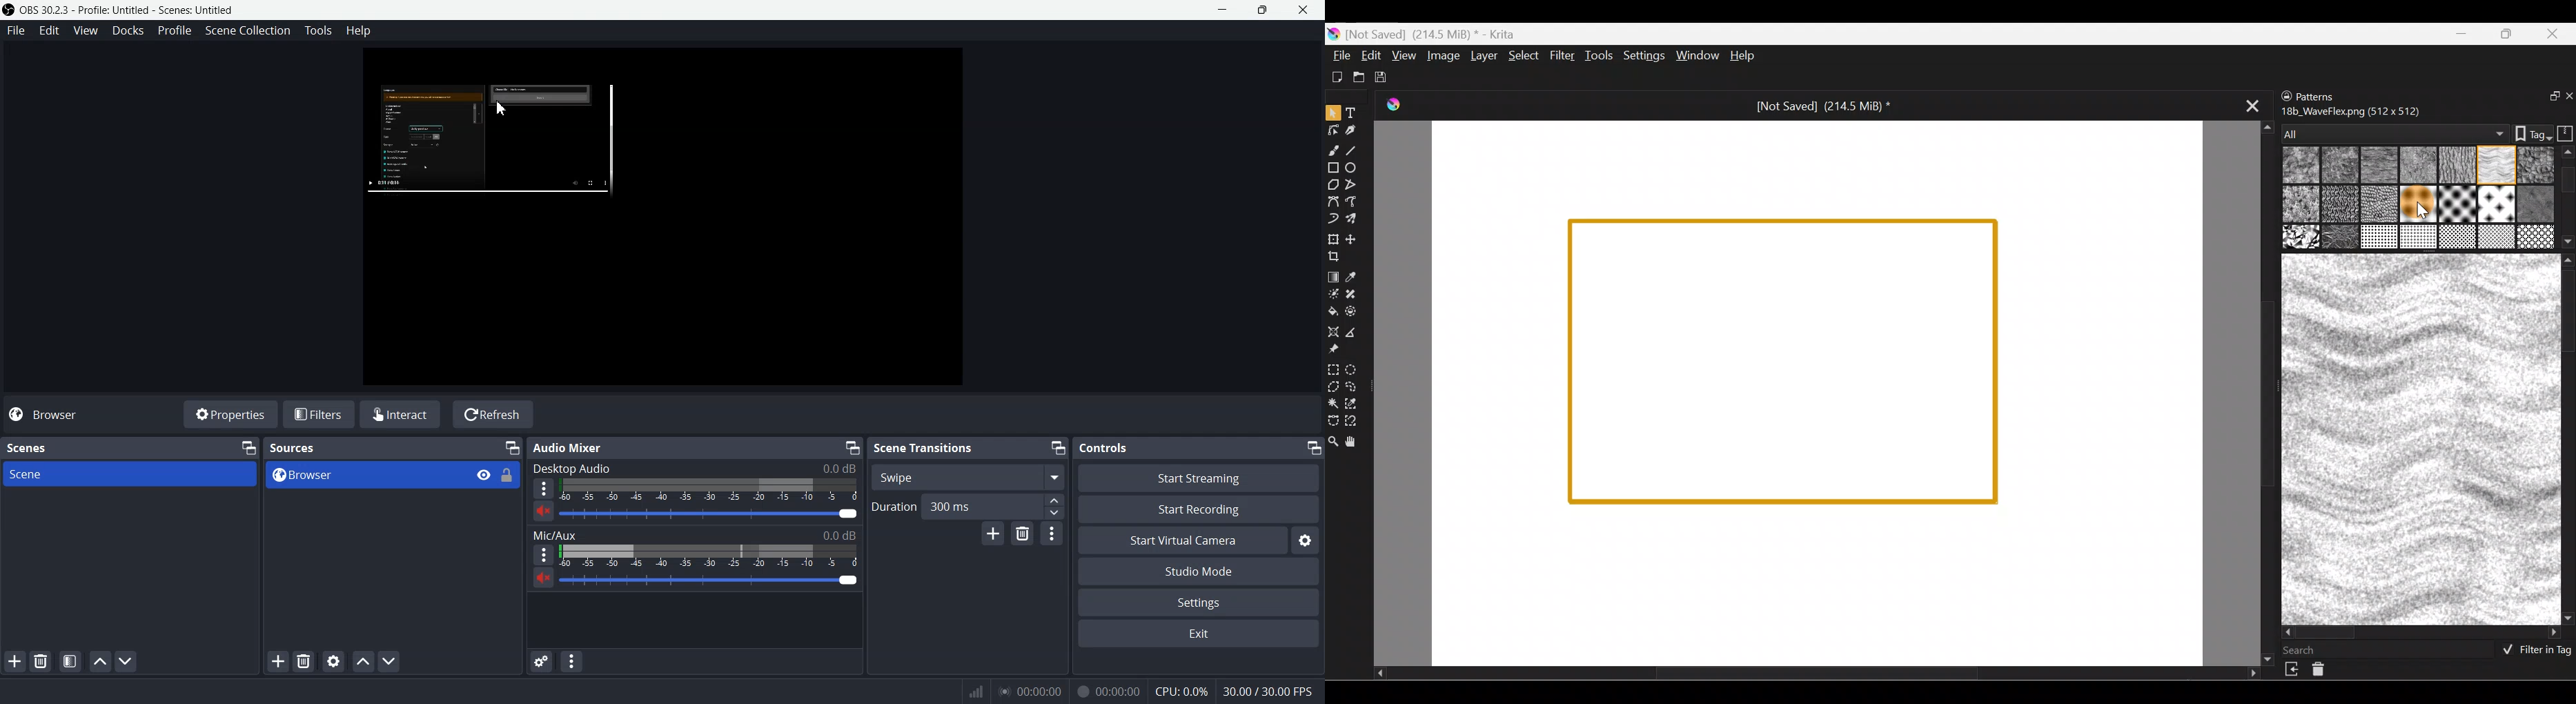  What do you see at coordinates (2415, 207) in the screenshot?
I see `Cursor` at bounding box center [2415, 207].